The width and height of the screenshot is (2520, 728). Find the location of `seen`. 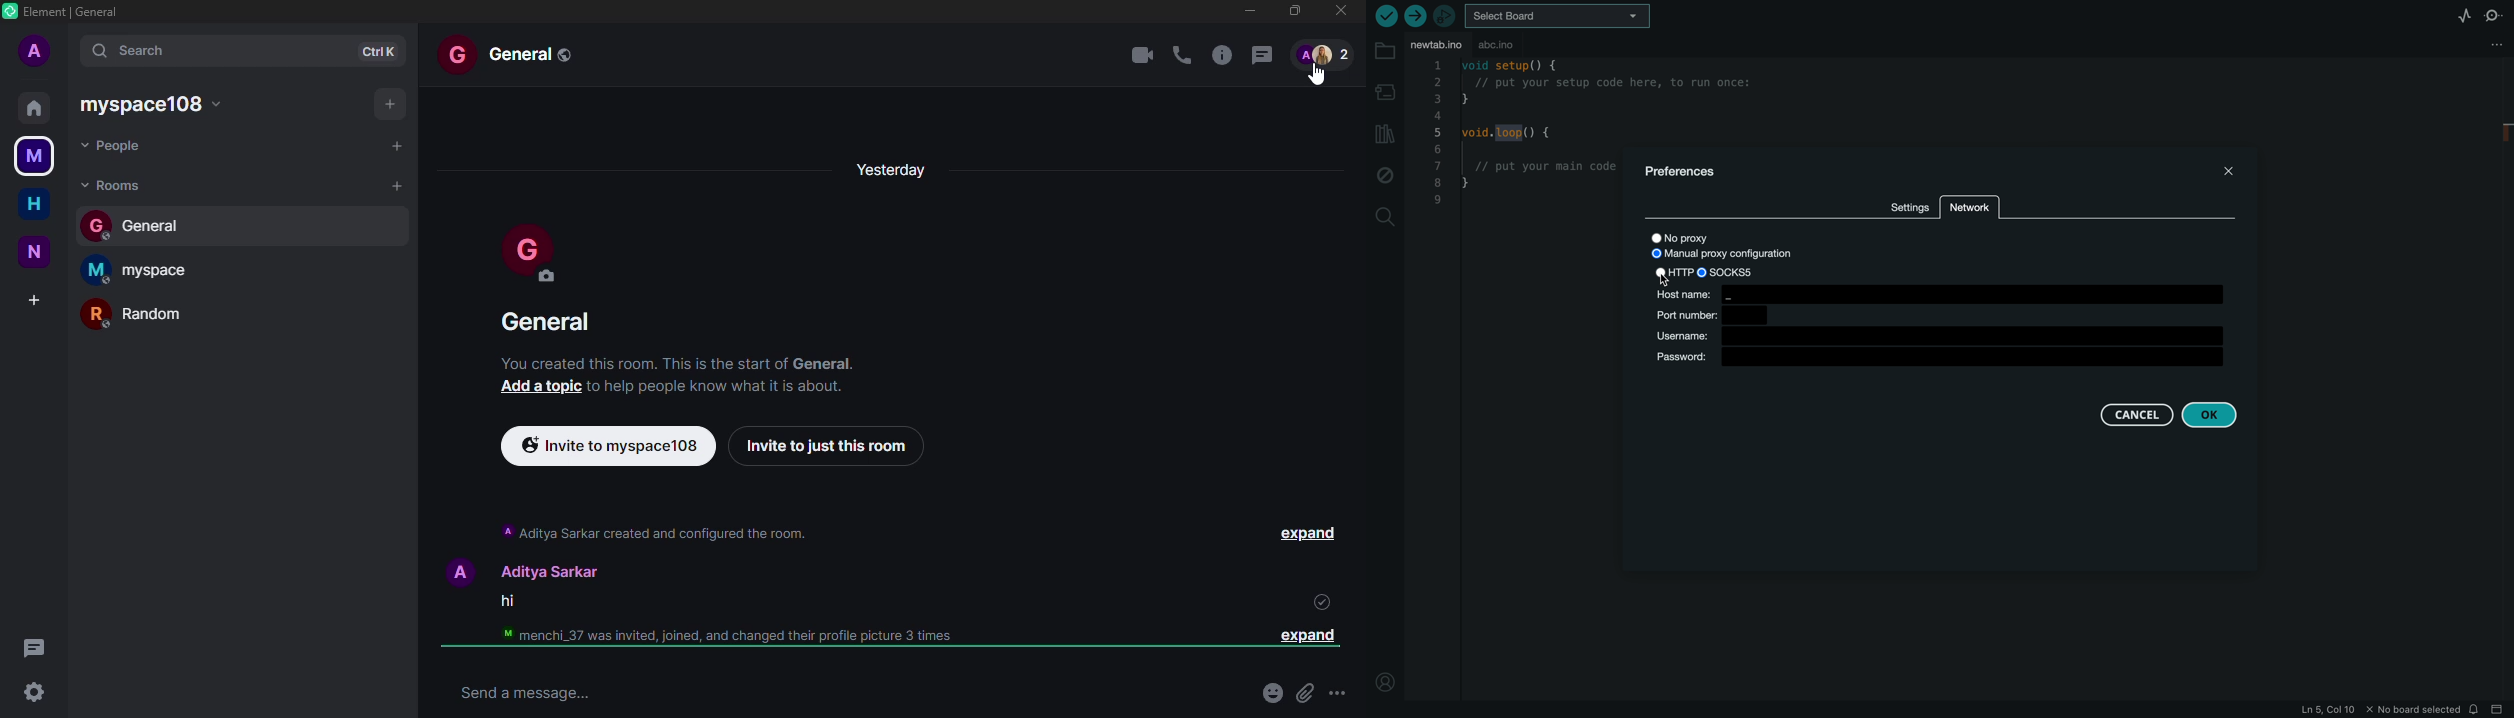

seen is located at coordinates (1318, 602).